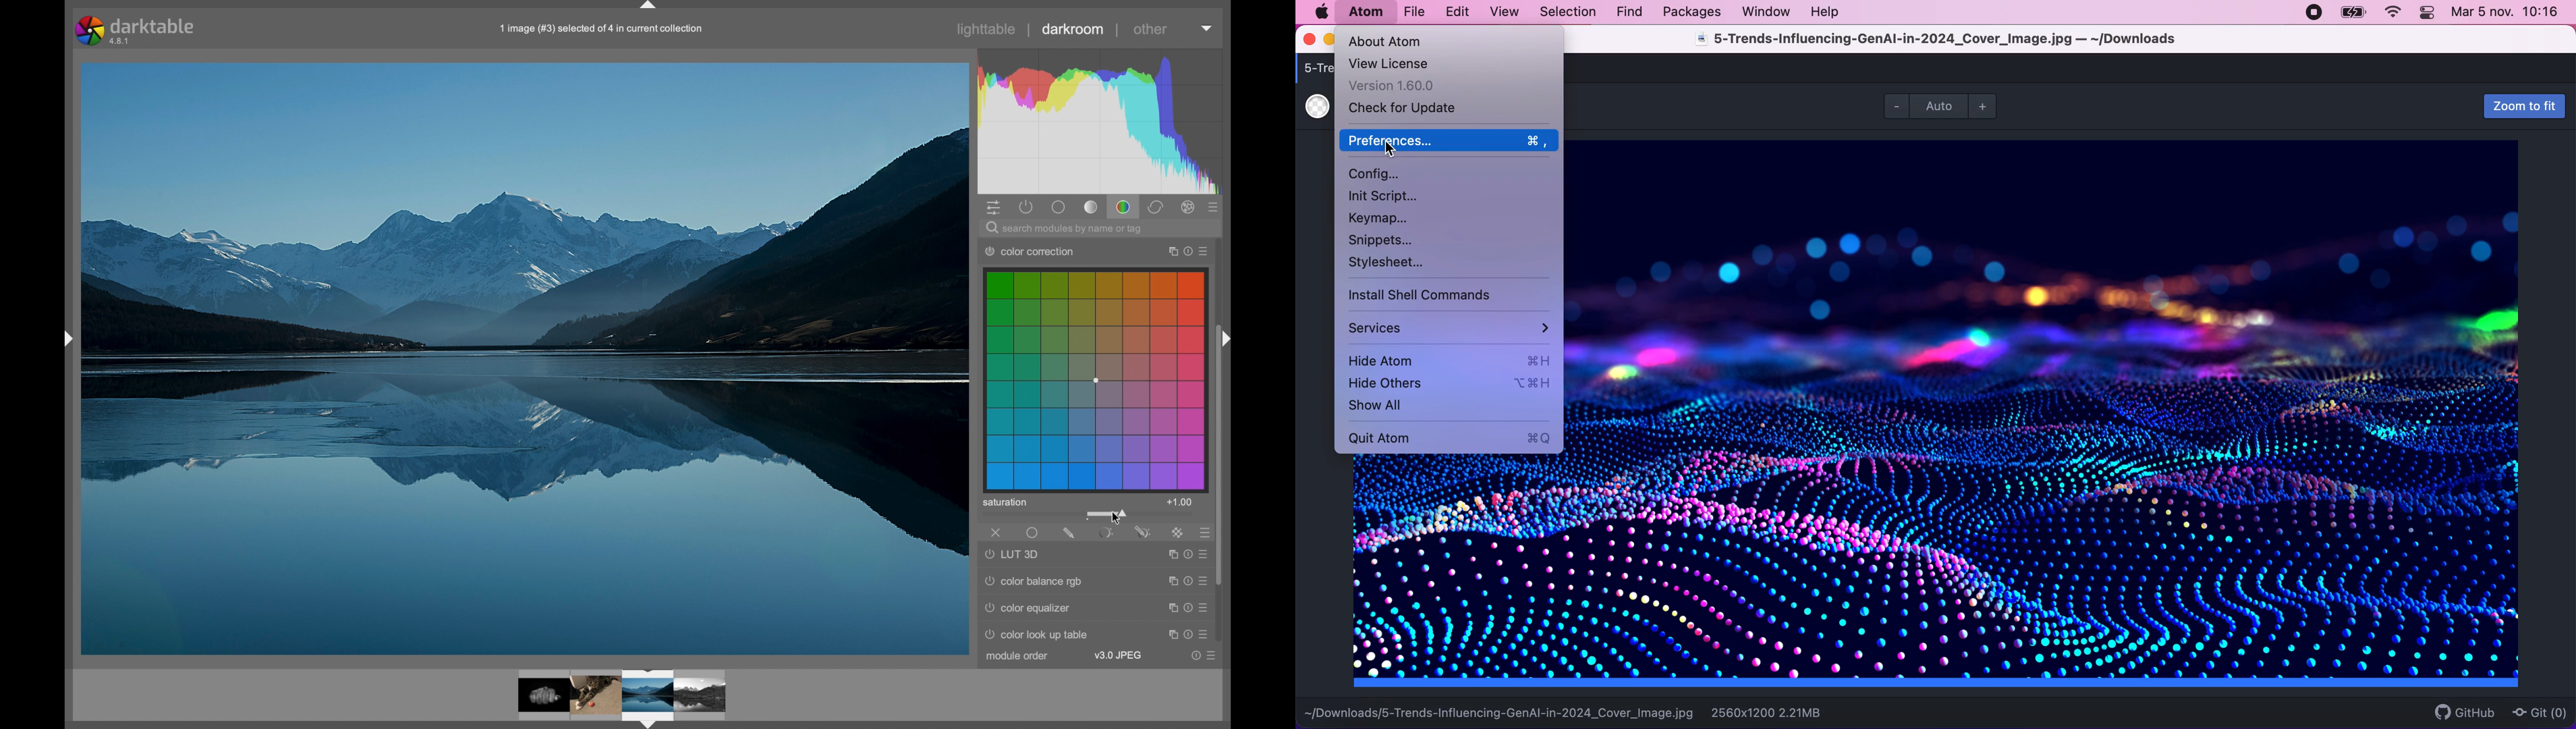 The image size is (2576, 756). What do you see at coordinates (1379, 220) in the screenshot?
I see `keymap` at bounding box center [1379, 220].